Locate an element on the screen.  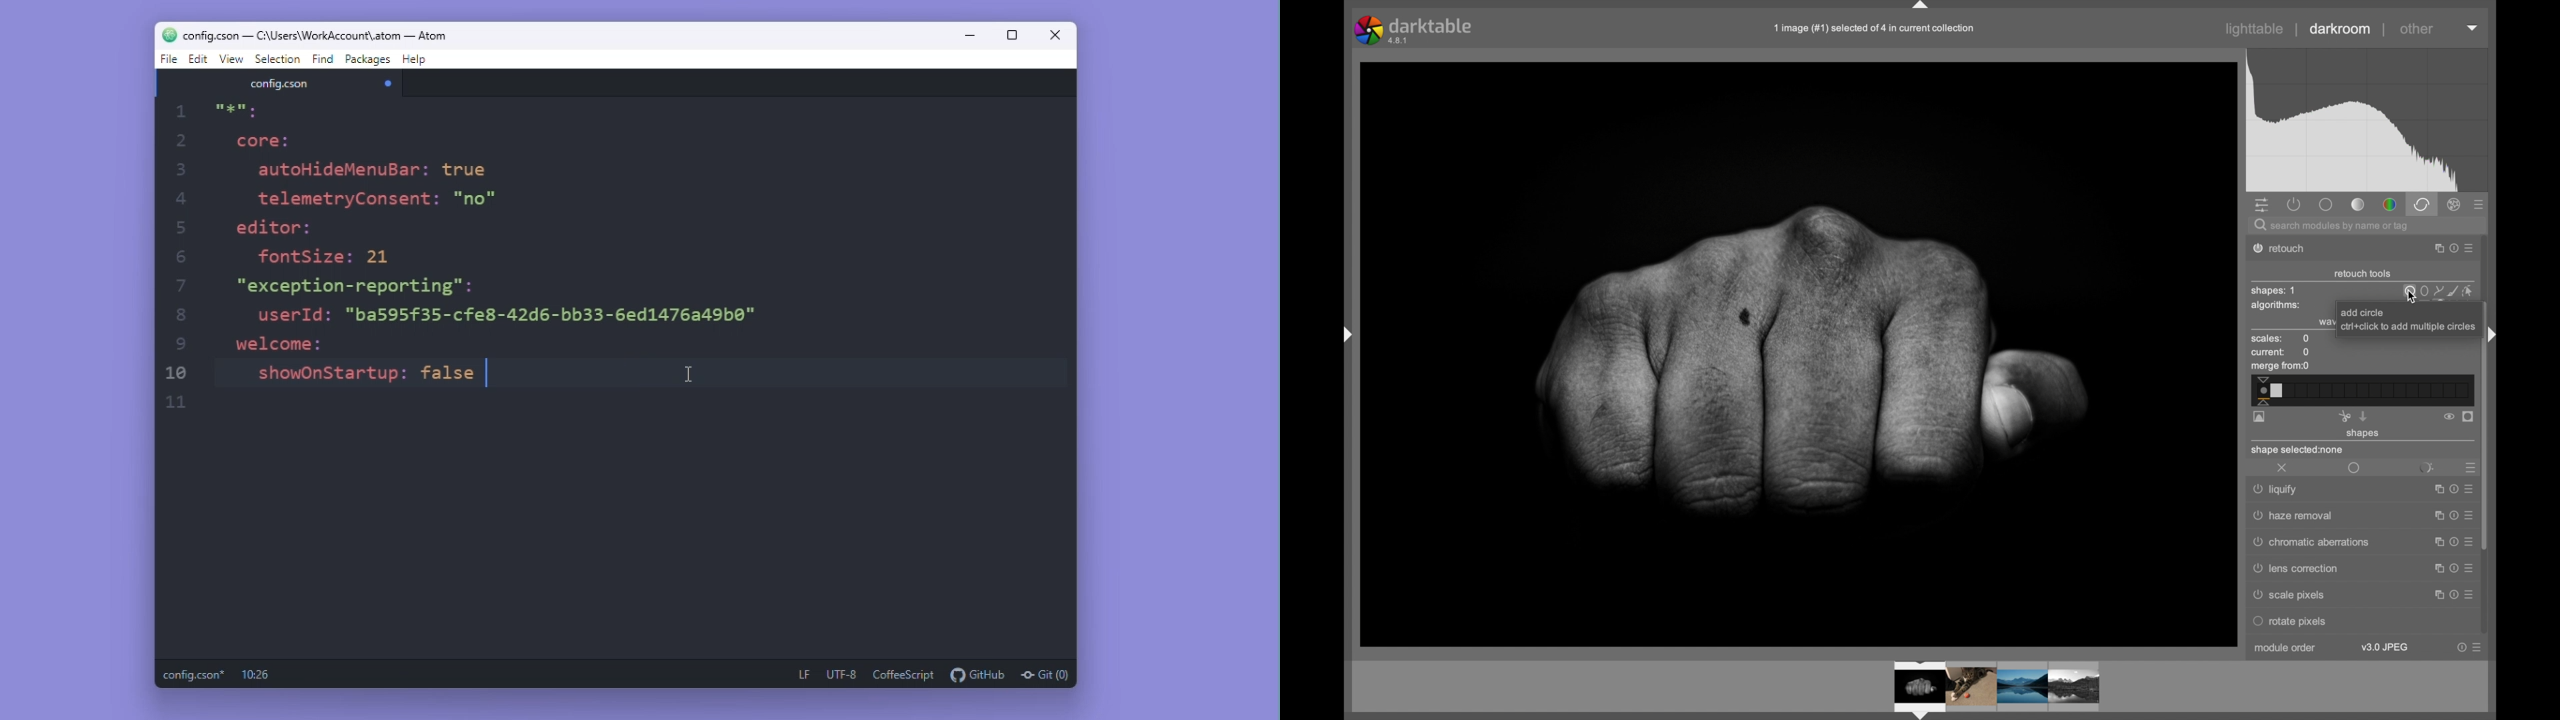
merge slider is located at coordinates (2361, 391).